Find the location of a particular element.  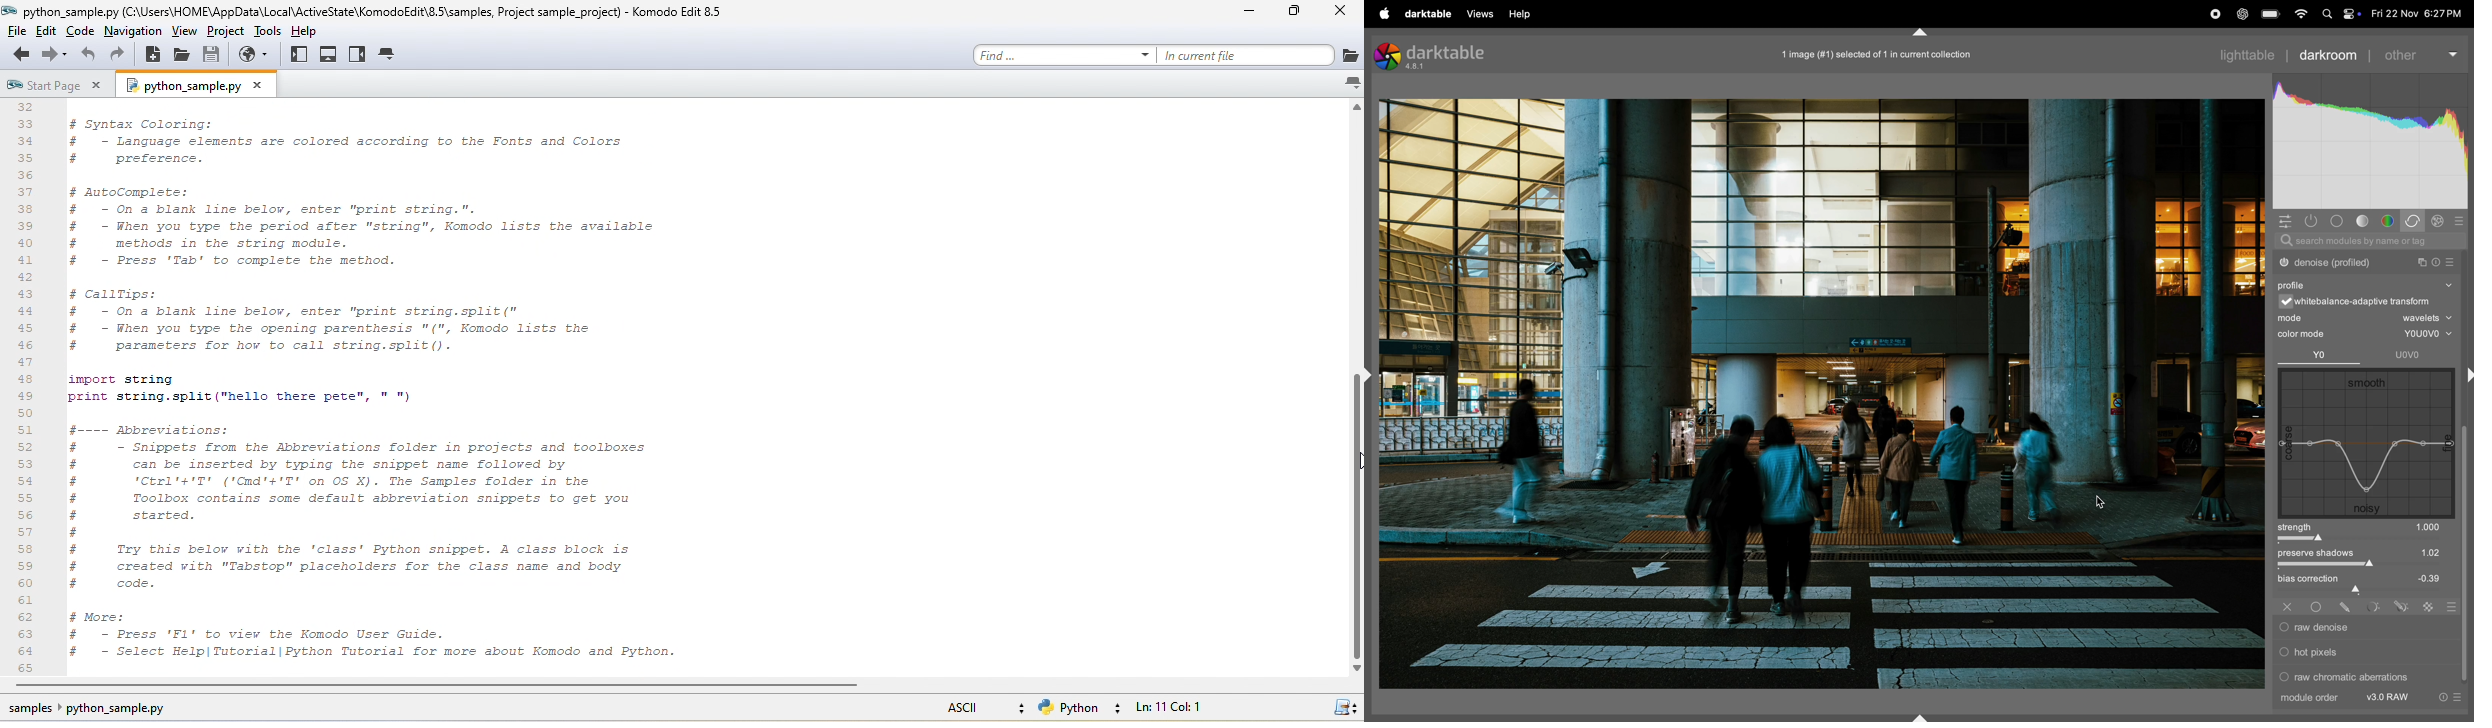

apple widgets is located at coordinates (2351, 14).